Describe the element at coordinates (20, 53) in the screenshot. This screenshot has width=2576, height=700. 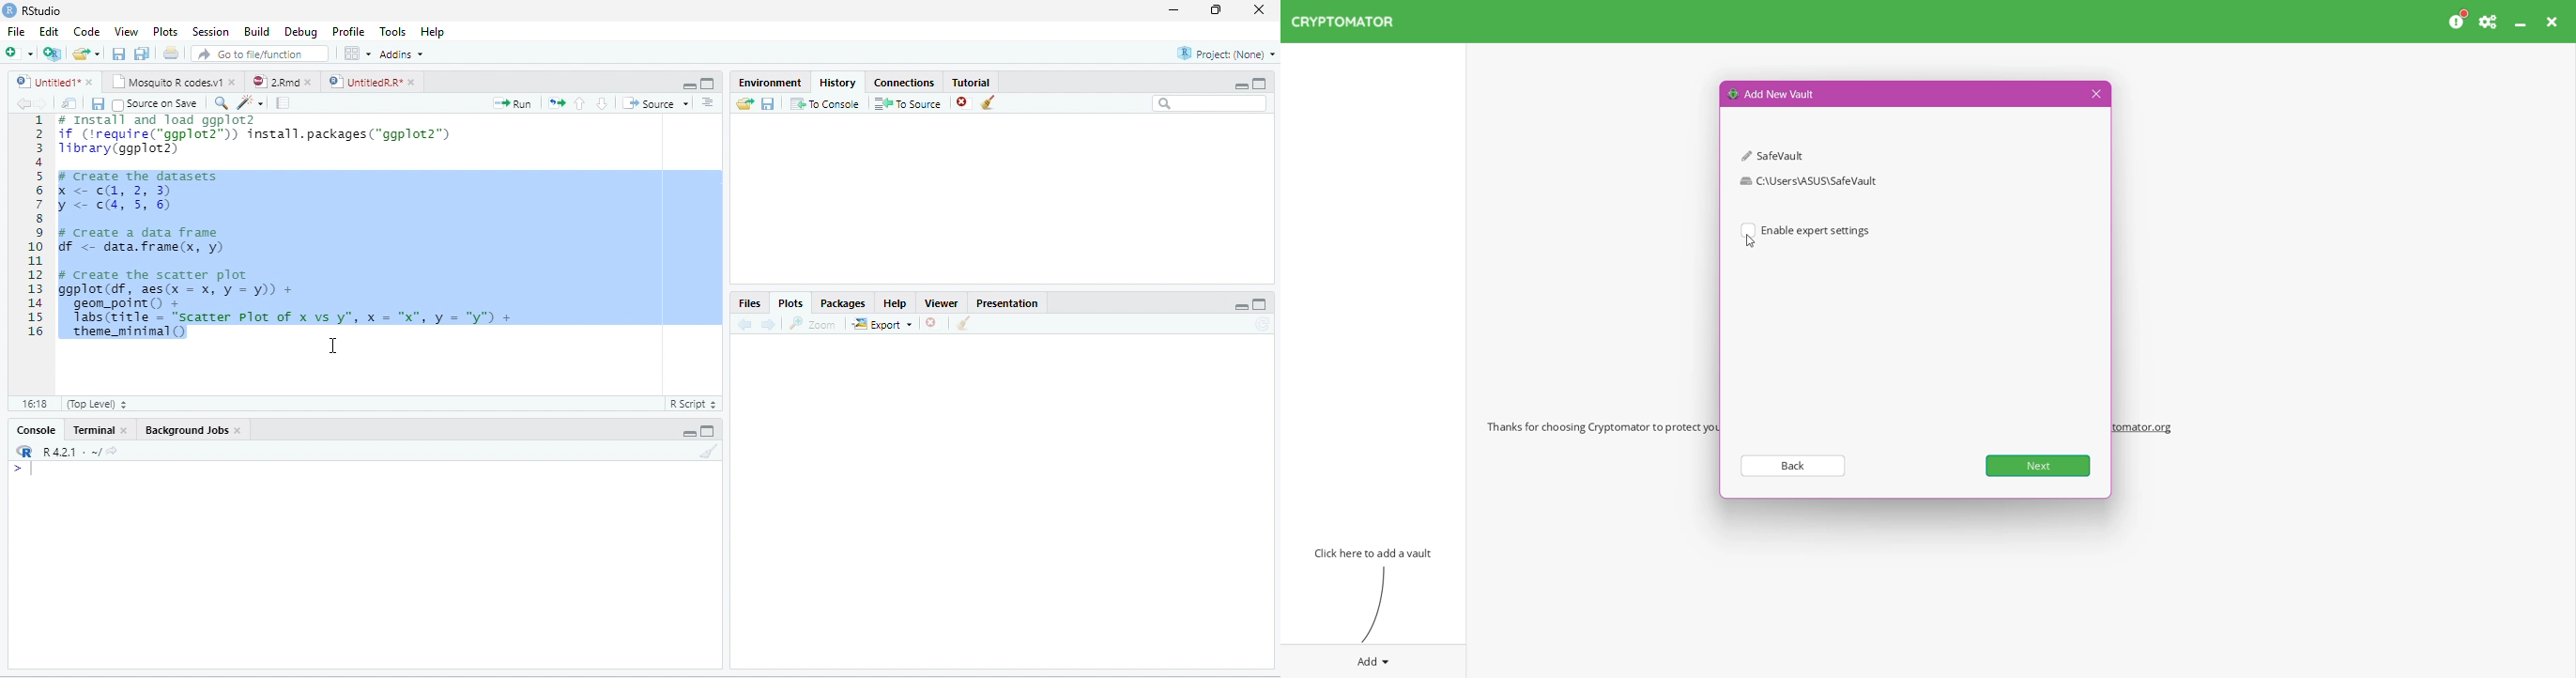
I see `New file` at that location.